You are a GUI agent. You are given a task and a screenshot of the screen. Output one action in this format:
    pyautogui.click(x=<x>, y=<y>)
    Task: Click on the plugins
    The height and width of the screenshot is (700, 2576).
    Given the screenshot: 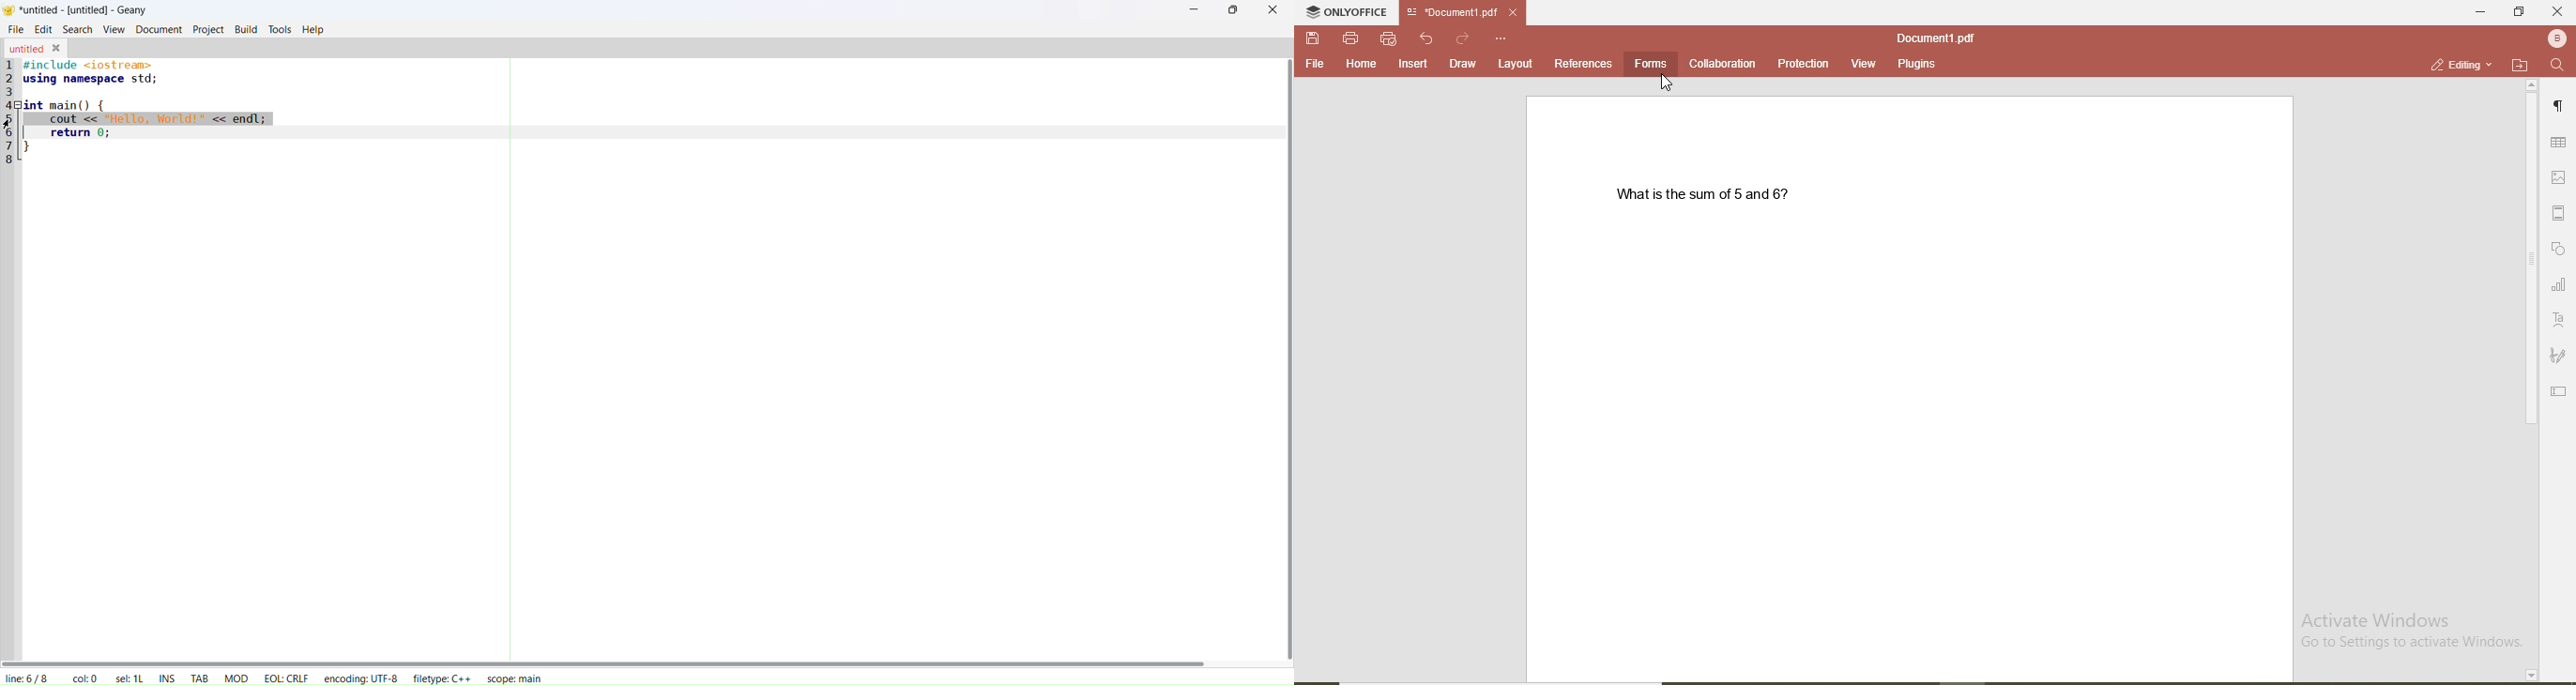 What is the action you would take?
    pyautogui.click(x=1918, y=65)
    